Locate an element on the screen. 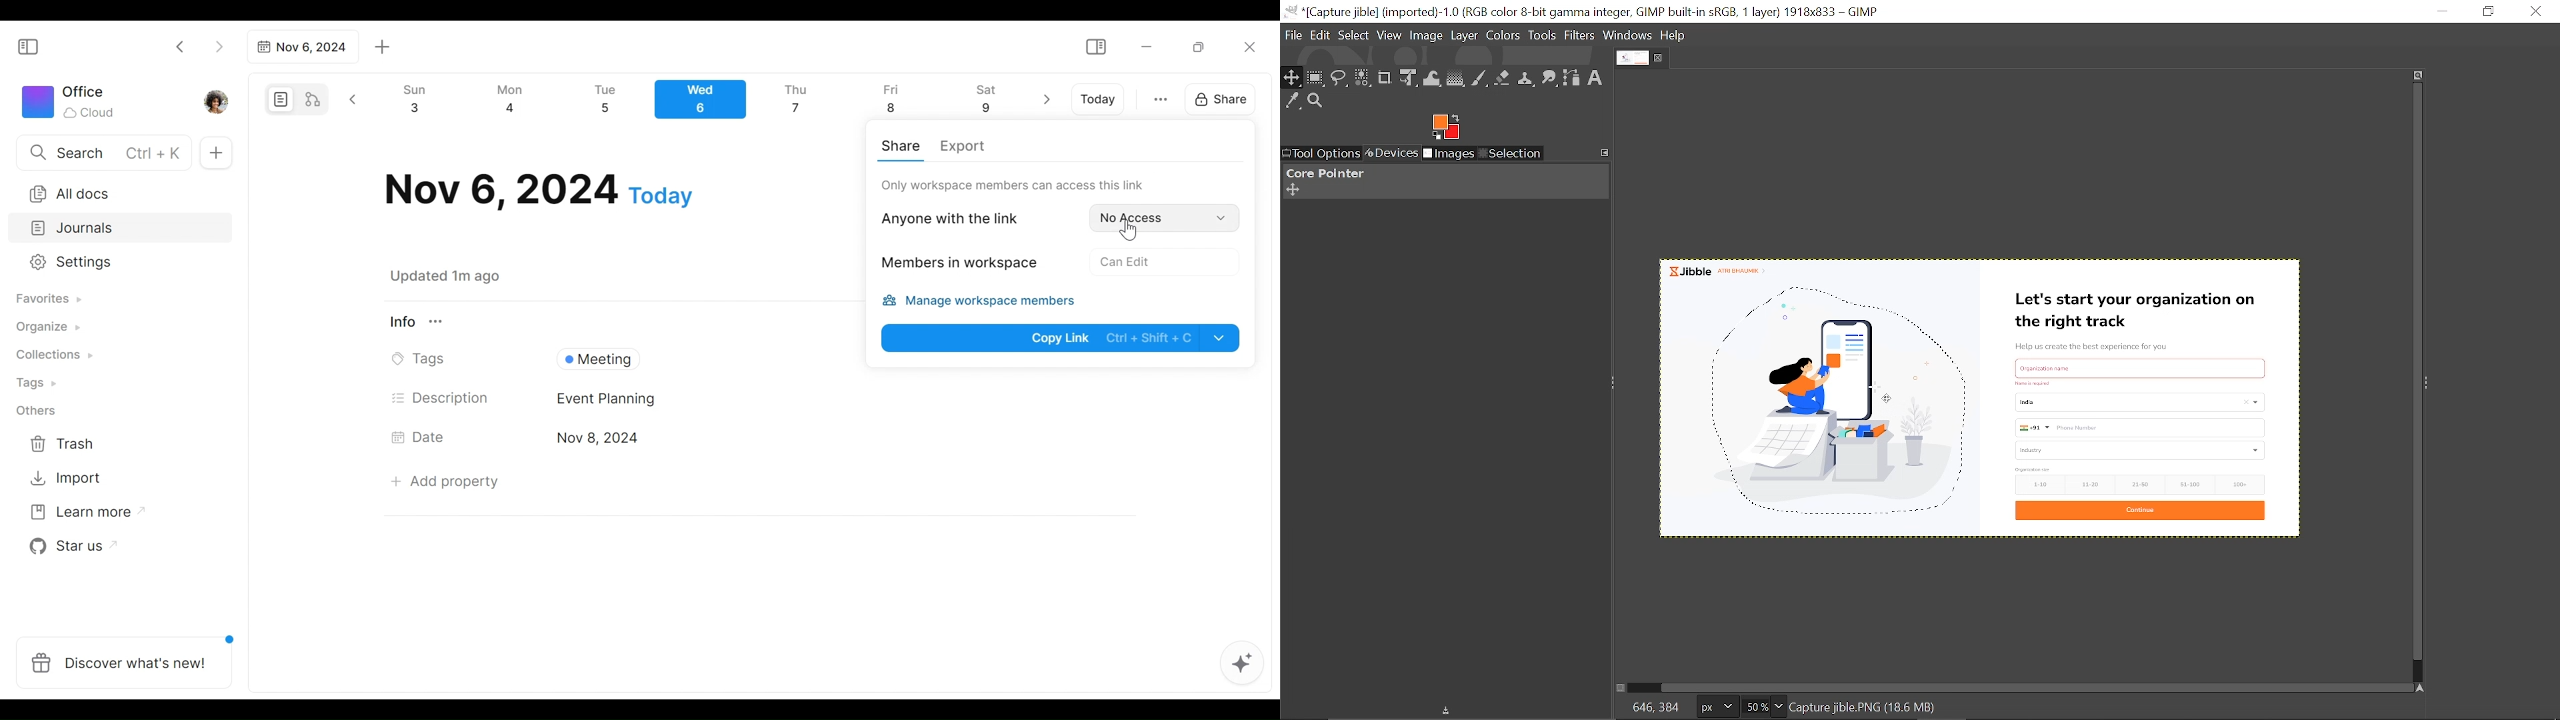  Star us is located at coordinates (69, 547).